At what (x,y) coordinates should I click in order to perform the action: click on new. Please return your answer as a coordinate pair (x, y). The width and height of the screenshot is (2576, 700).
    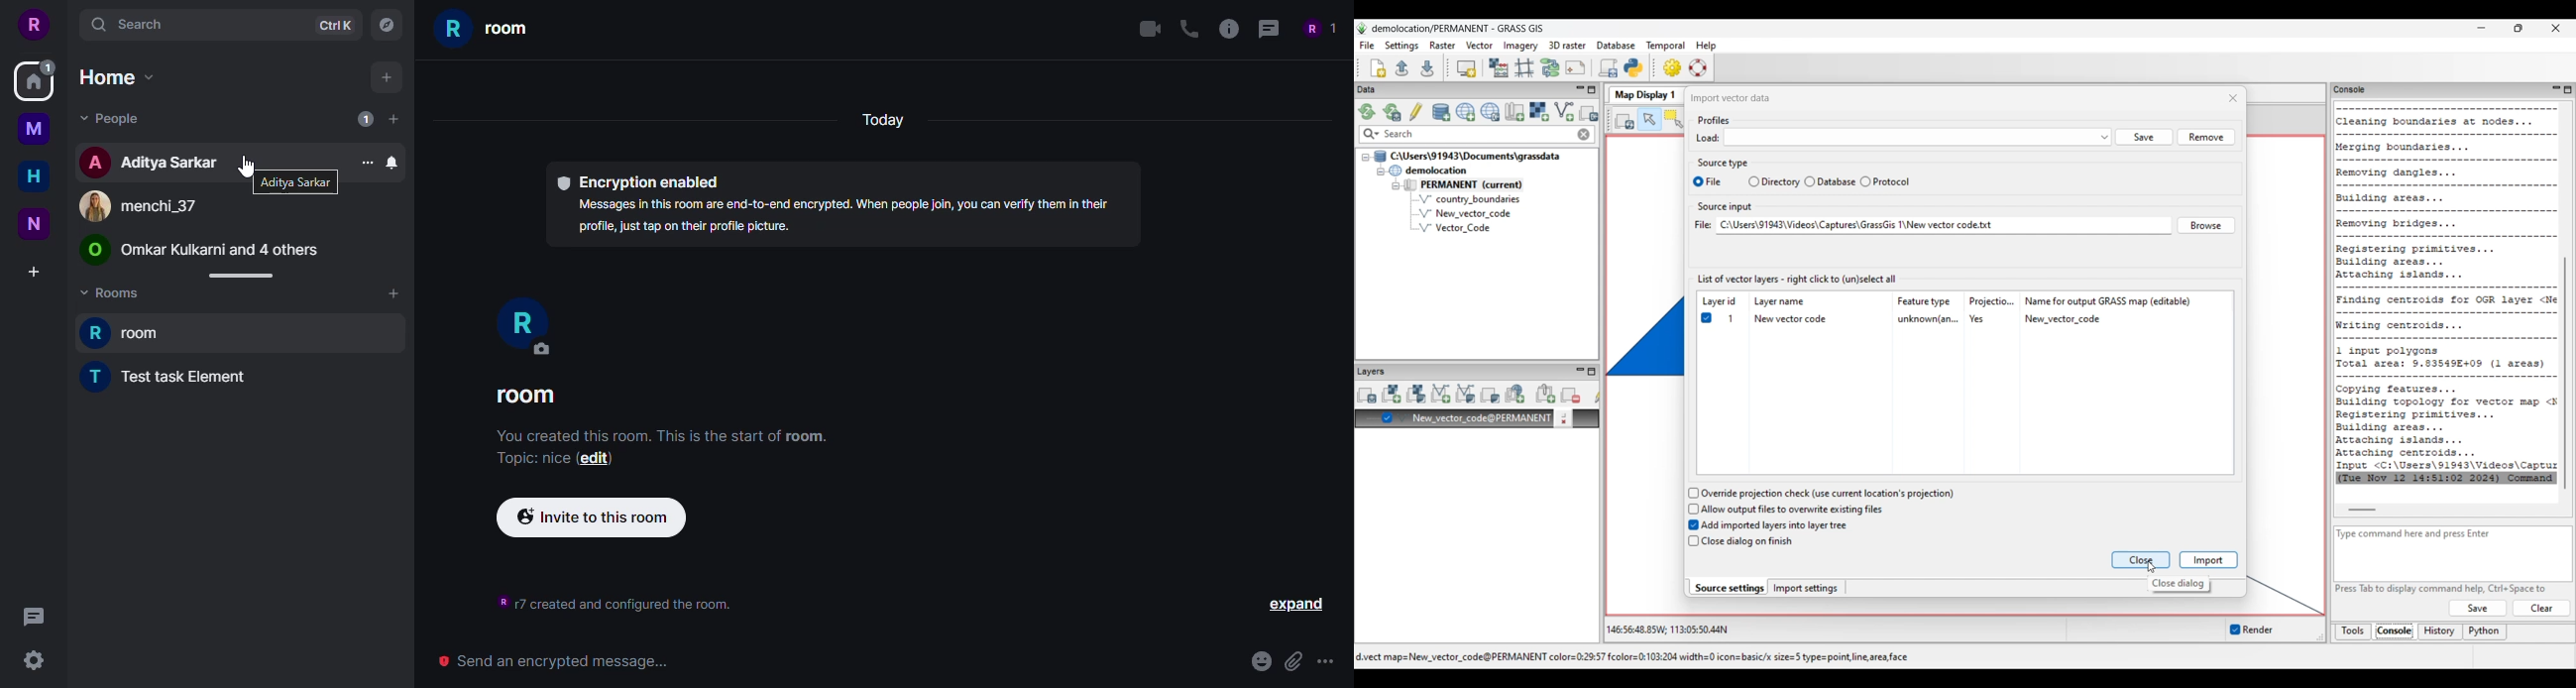
    Looking at the image, I should click on (33, 224).